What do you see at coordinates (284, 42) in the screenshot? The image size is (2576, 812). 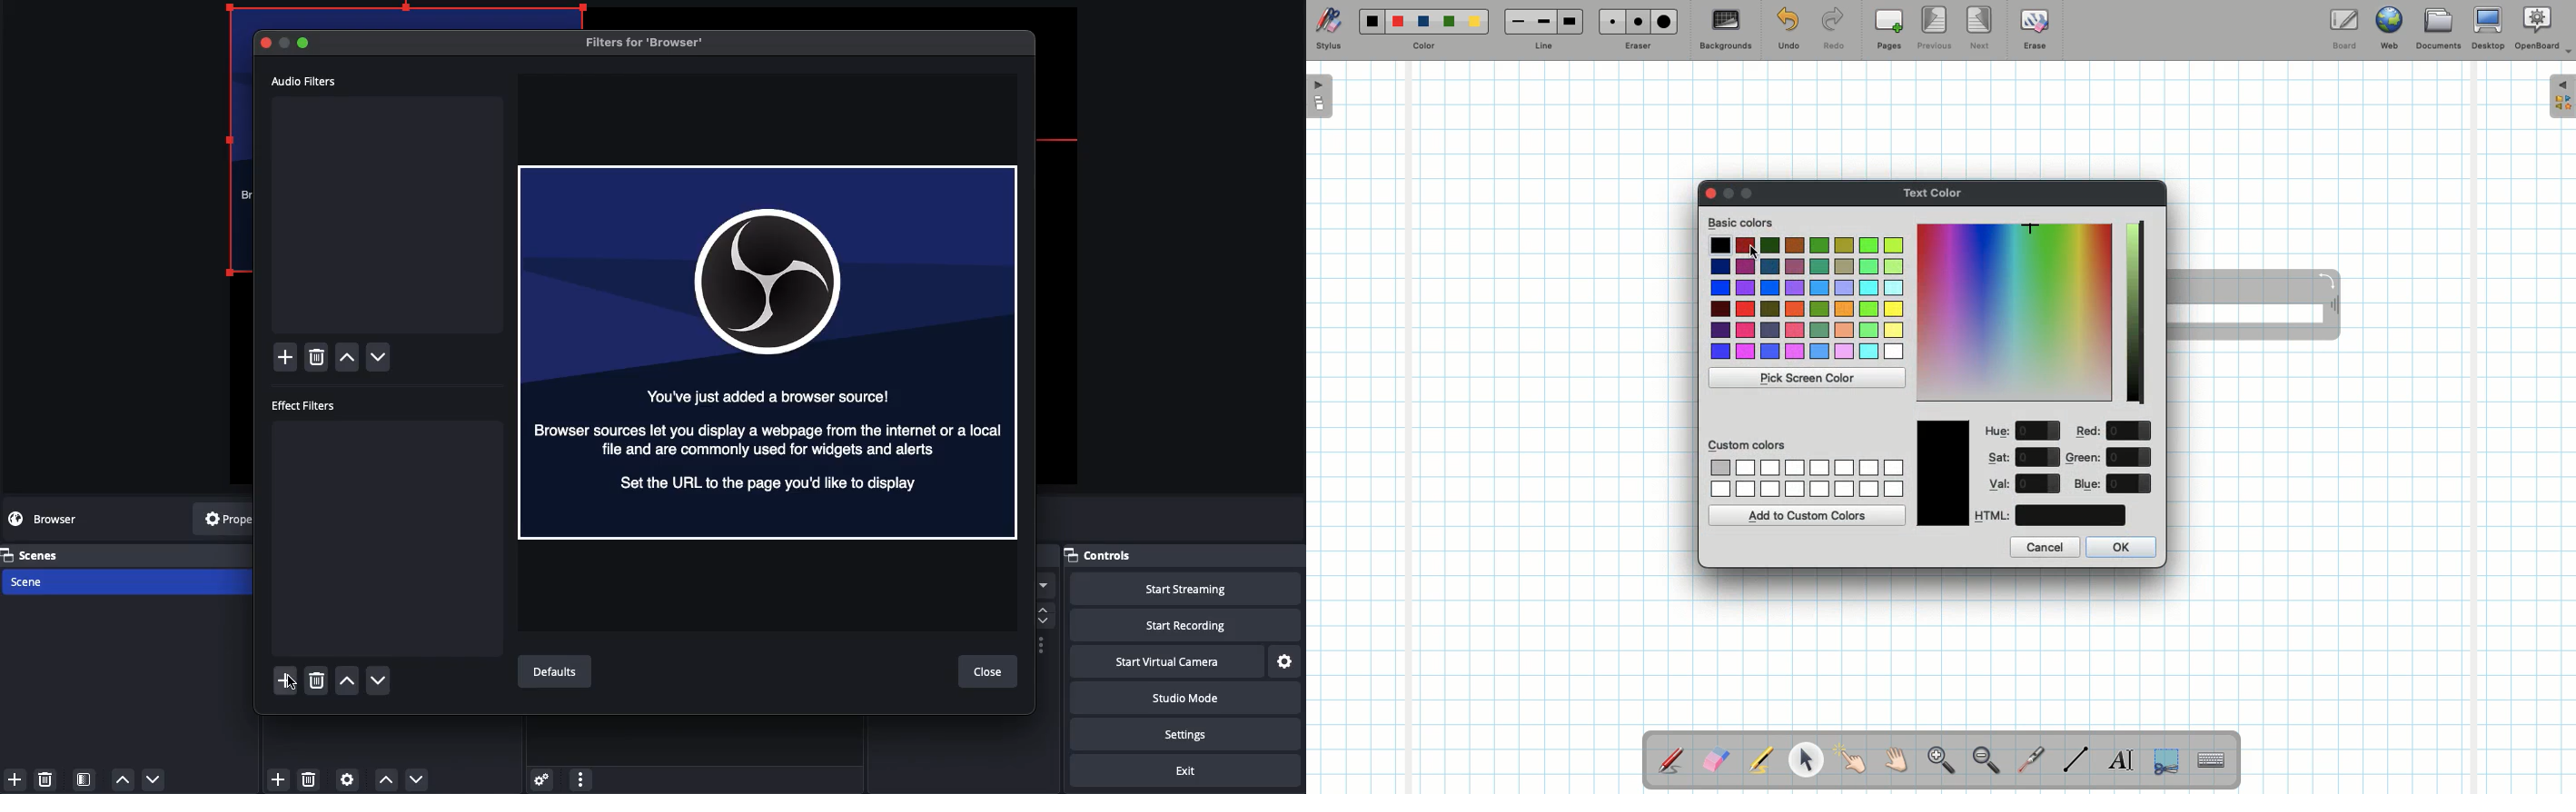 I see `button` at bounding box center [284, 42].